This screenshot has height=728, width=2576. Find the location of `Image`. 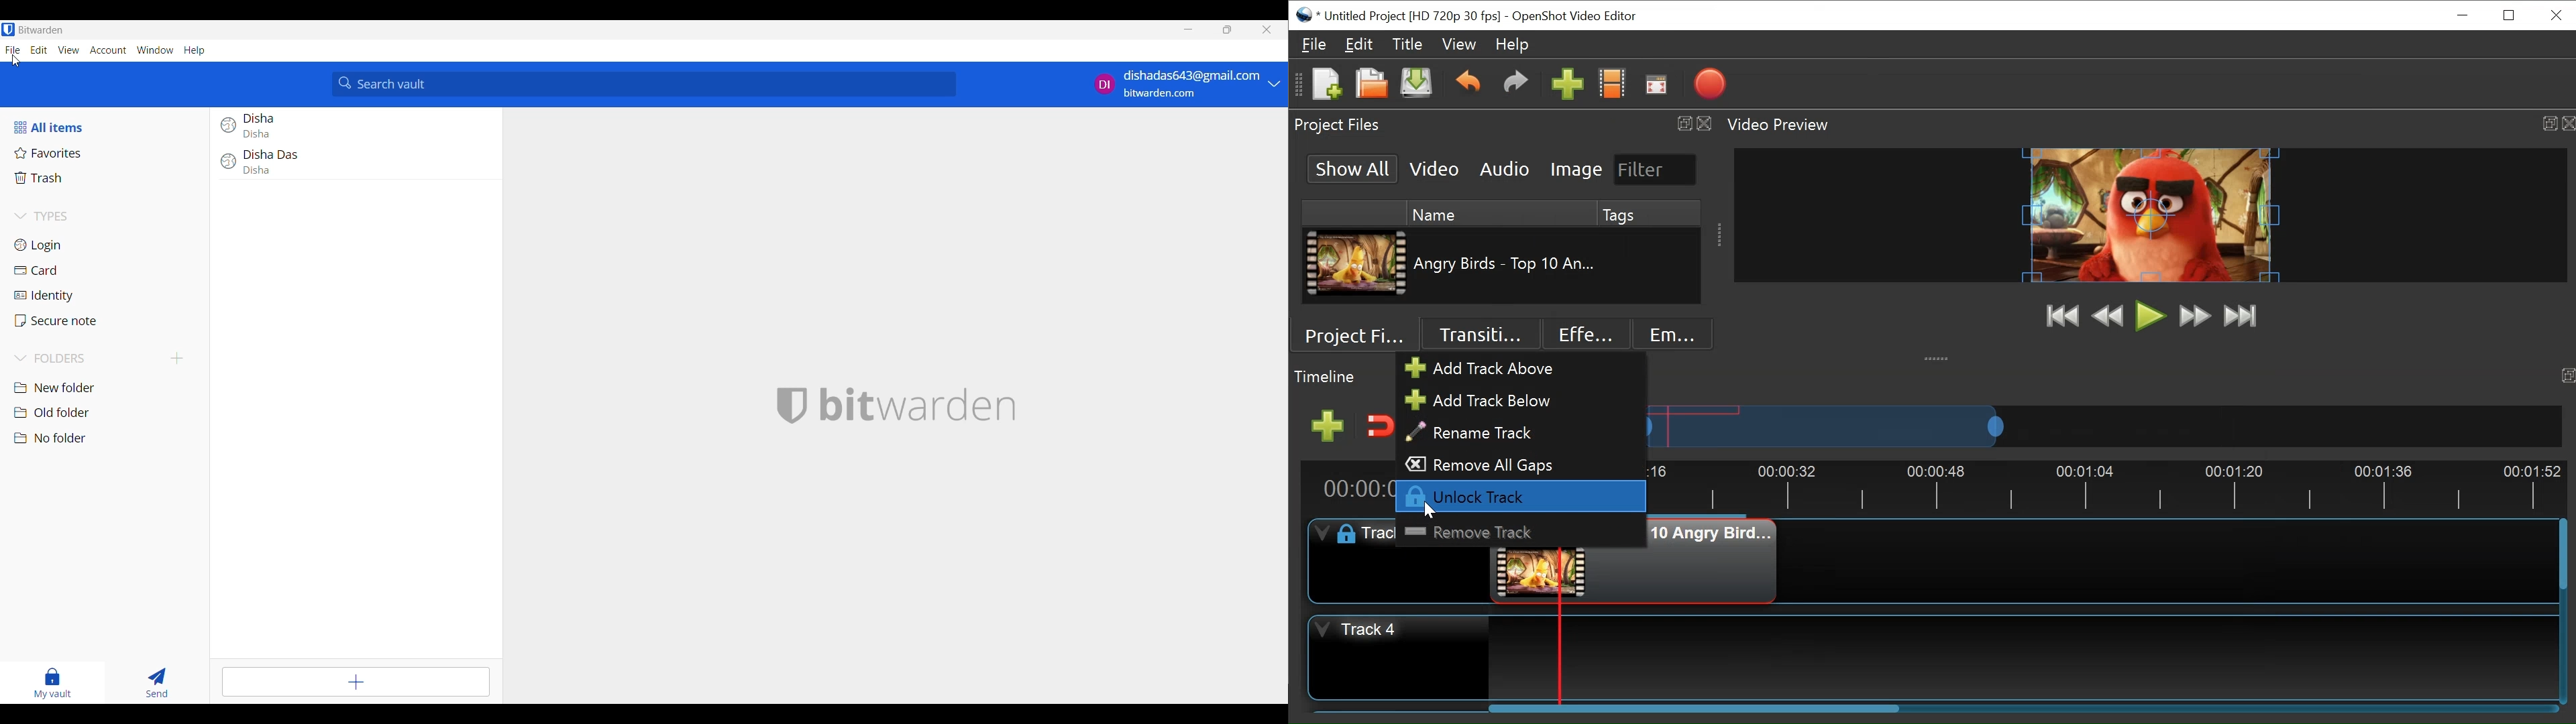

Image is located at coordinates (1577, 169).